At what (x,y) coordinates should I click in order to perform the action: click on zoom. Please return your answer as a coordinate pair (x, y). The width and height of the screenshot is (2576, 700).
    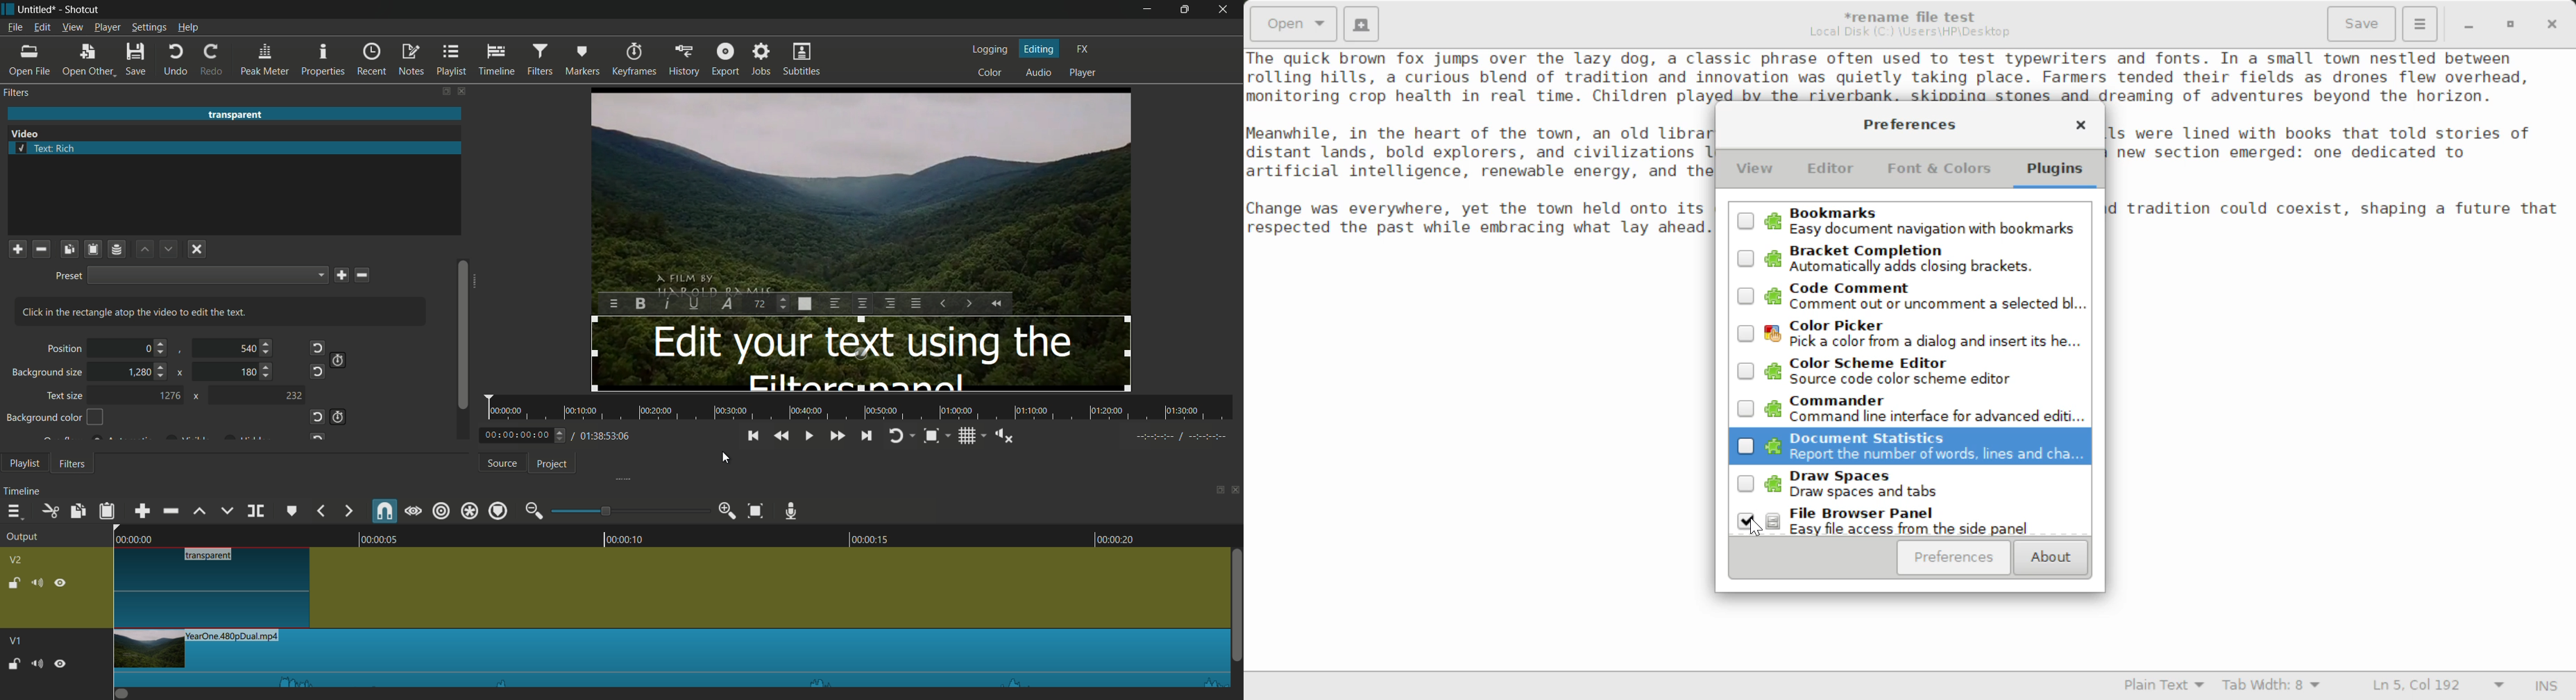
    Looking at the image, I should click on (805, 304).